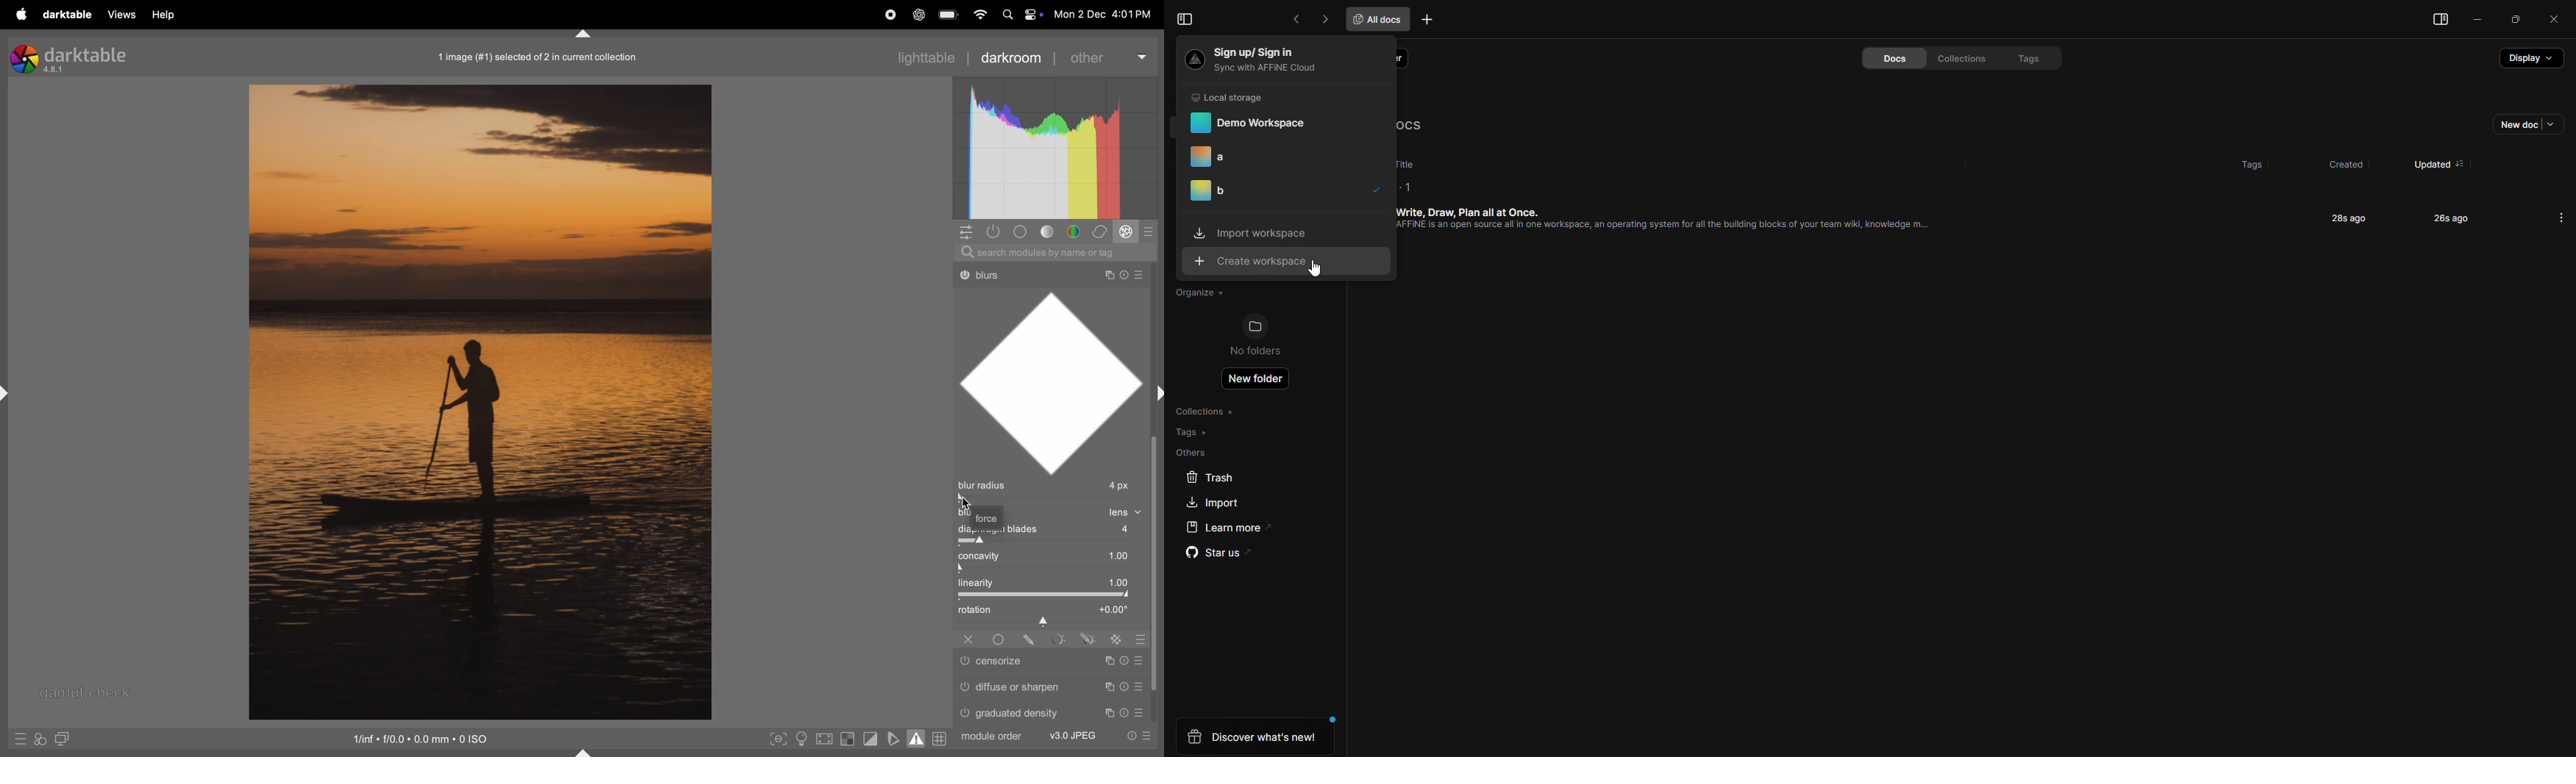 The width and height of the screenshot is (2576, 784). Describe the element at coordinates (2530, 62) in the screenshot. I see `display` at that location.